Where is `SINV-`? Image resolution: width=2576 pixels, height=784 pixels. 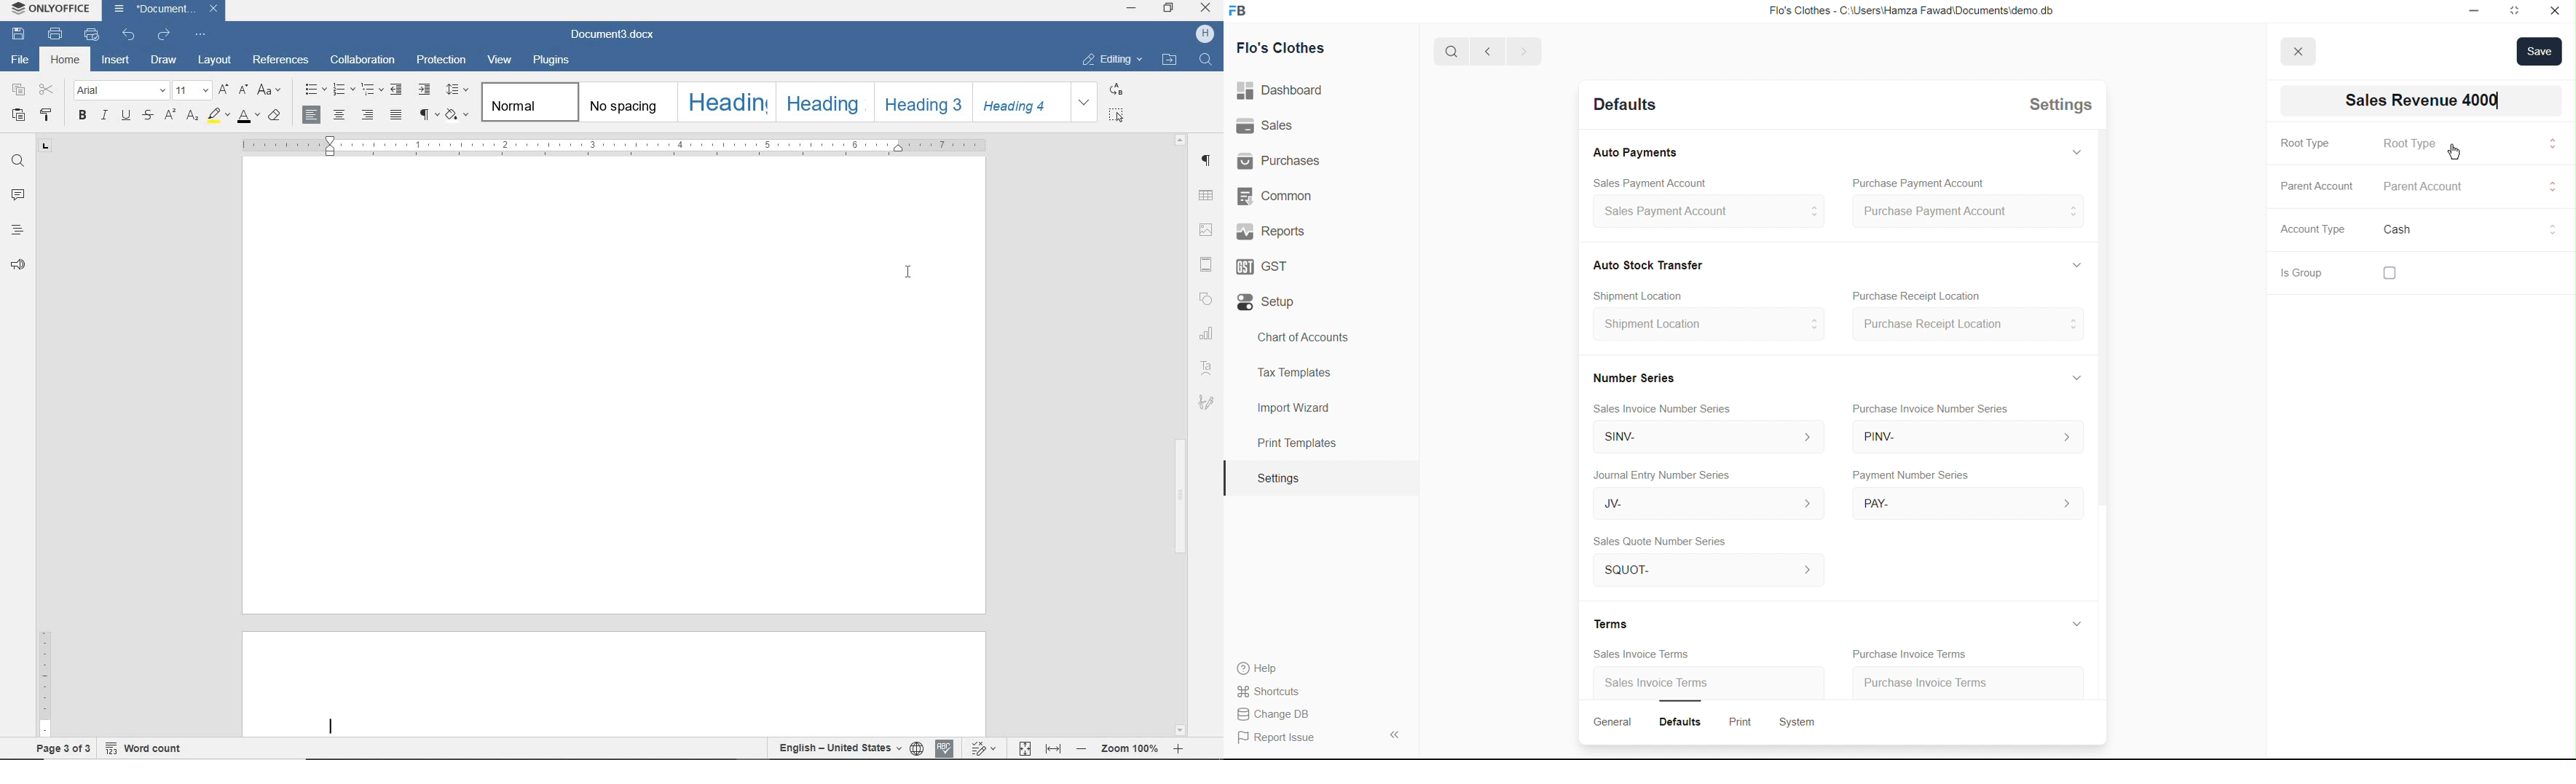
SINV- is located at coordinates (1702, 439).